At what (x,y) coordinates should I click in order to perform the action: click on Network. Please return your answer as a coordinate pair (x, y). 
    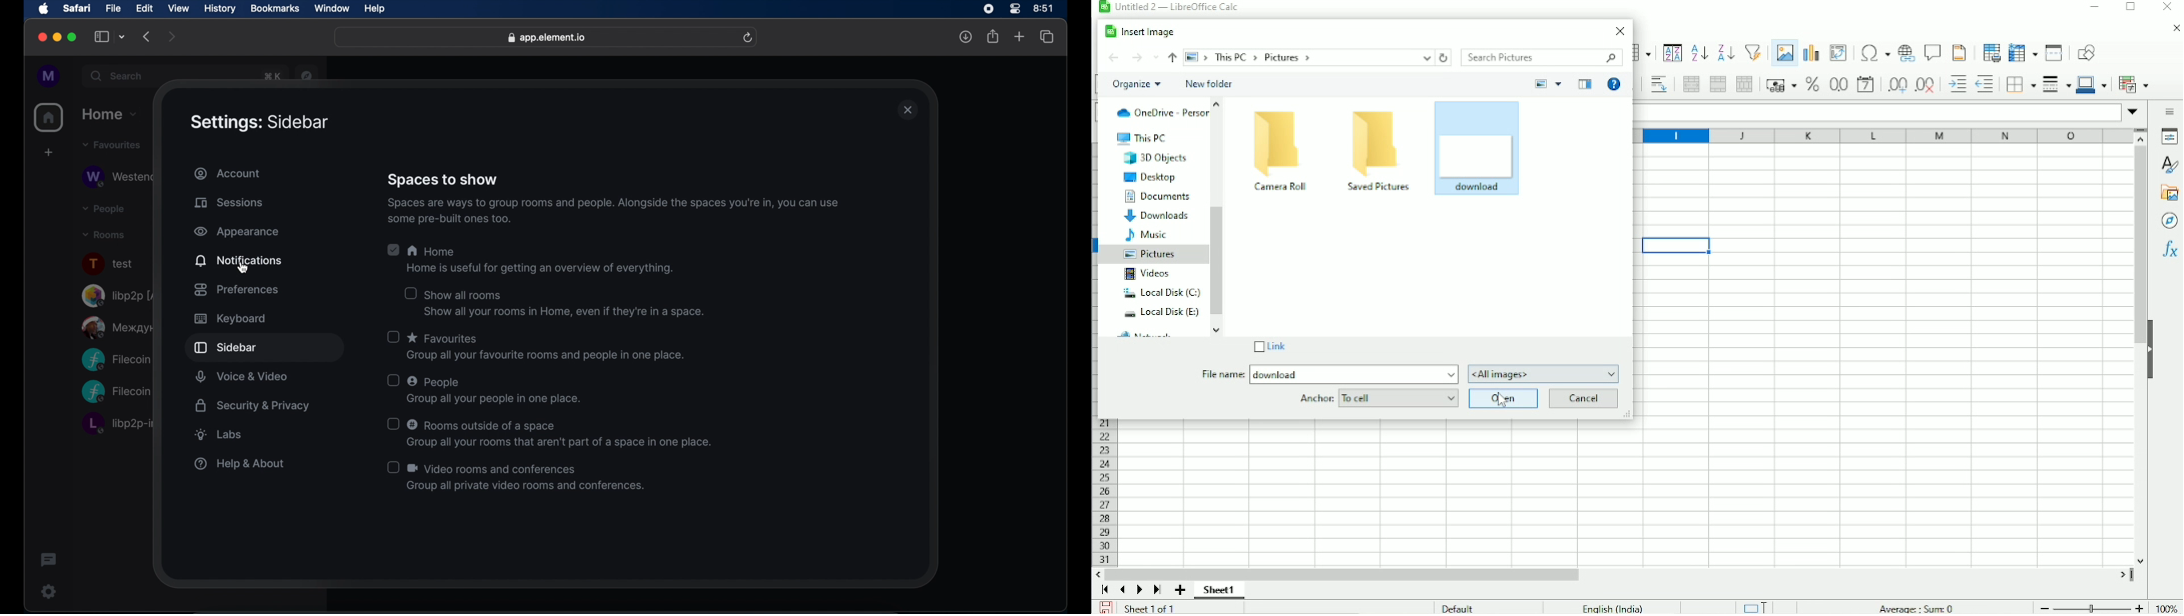
    Looking at the image, I should click on (1145, 333).